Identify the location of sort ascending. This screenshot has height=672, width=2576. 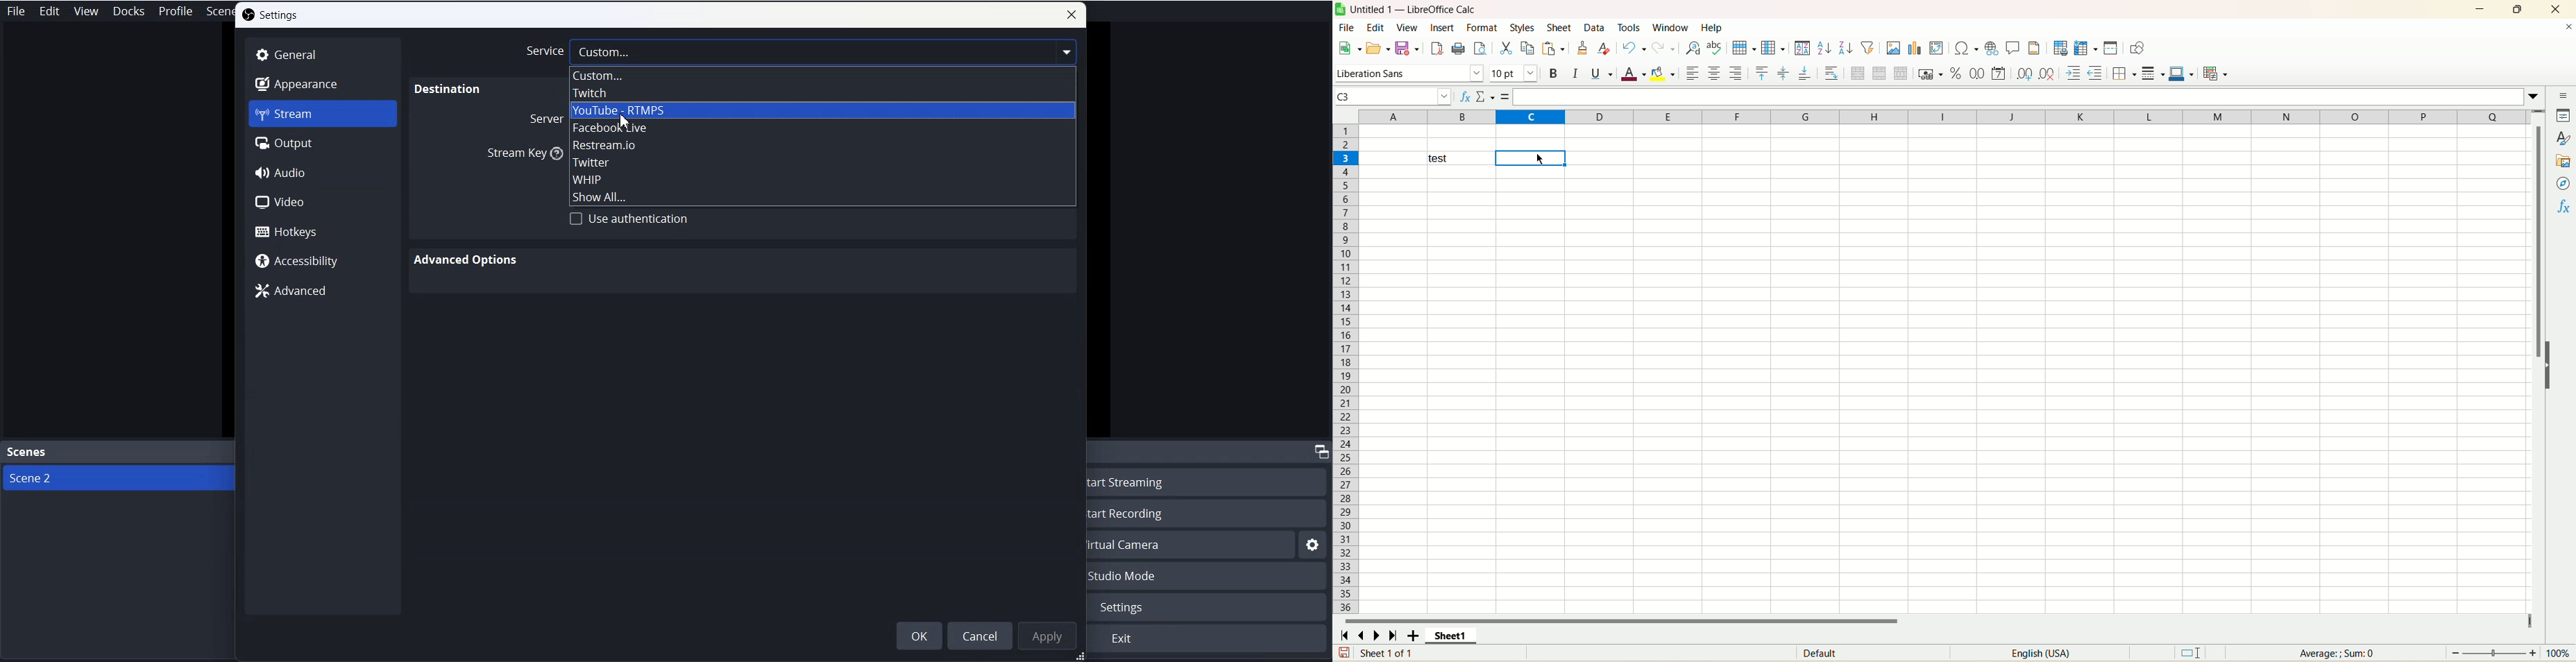
(1825, 48).